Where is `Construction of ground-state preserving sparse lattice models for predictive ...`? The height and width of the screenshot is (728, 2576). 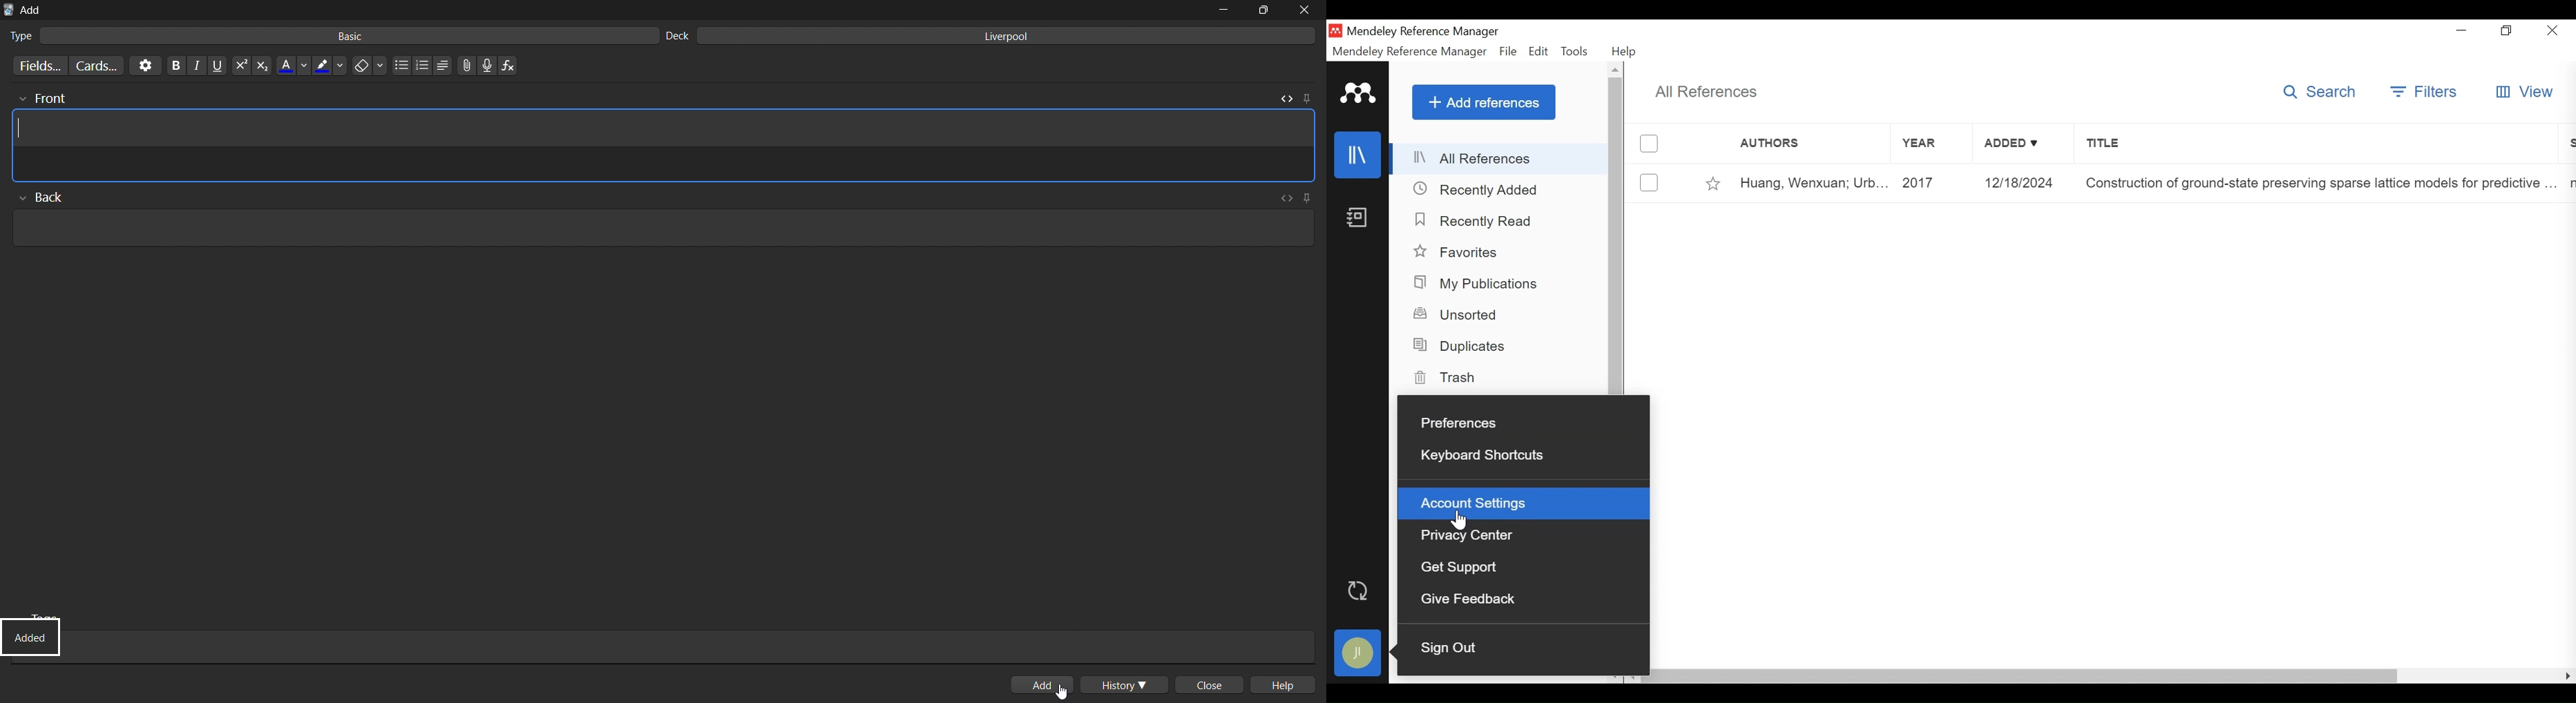 Construction of ground-state preserving sparse lattice models for predictive ... is located at coordinates (2324, 182).